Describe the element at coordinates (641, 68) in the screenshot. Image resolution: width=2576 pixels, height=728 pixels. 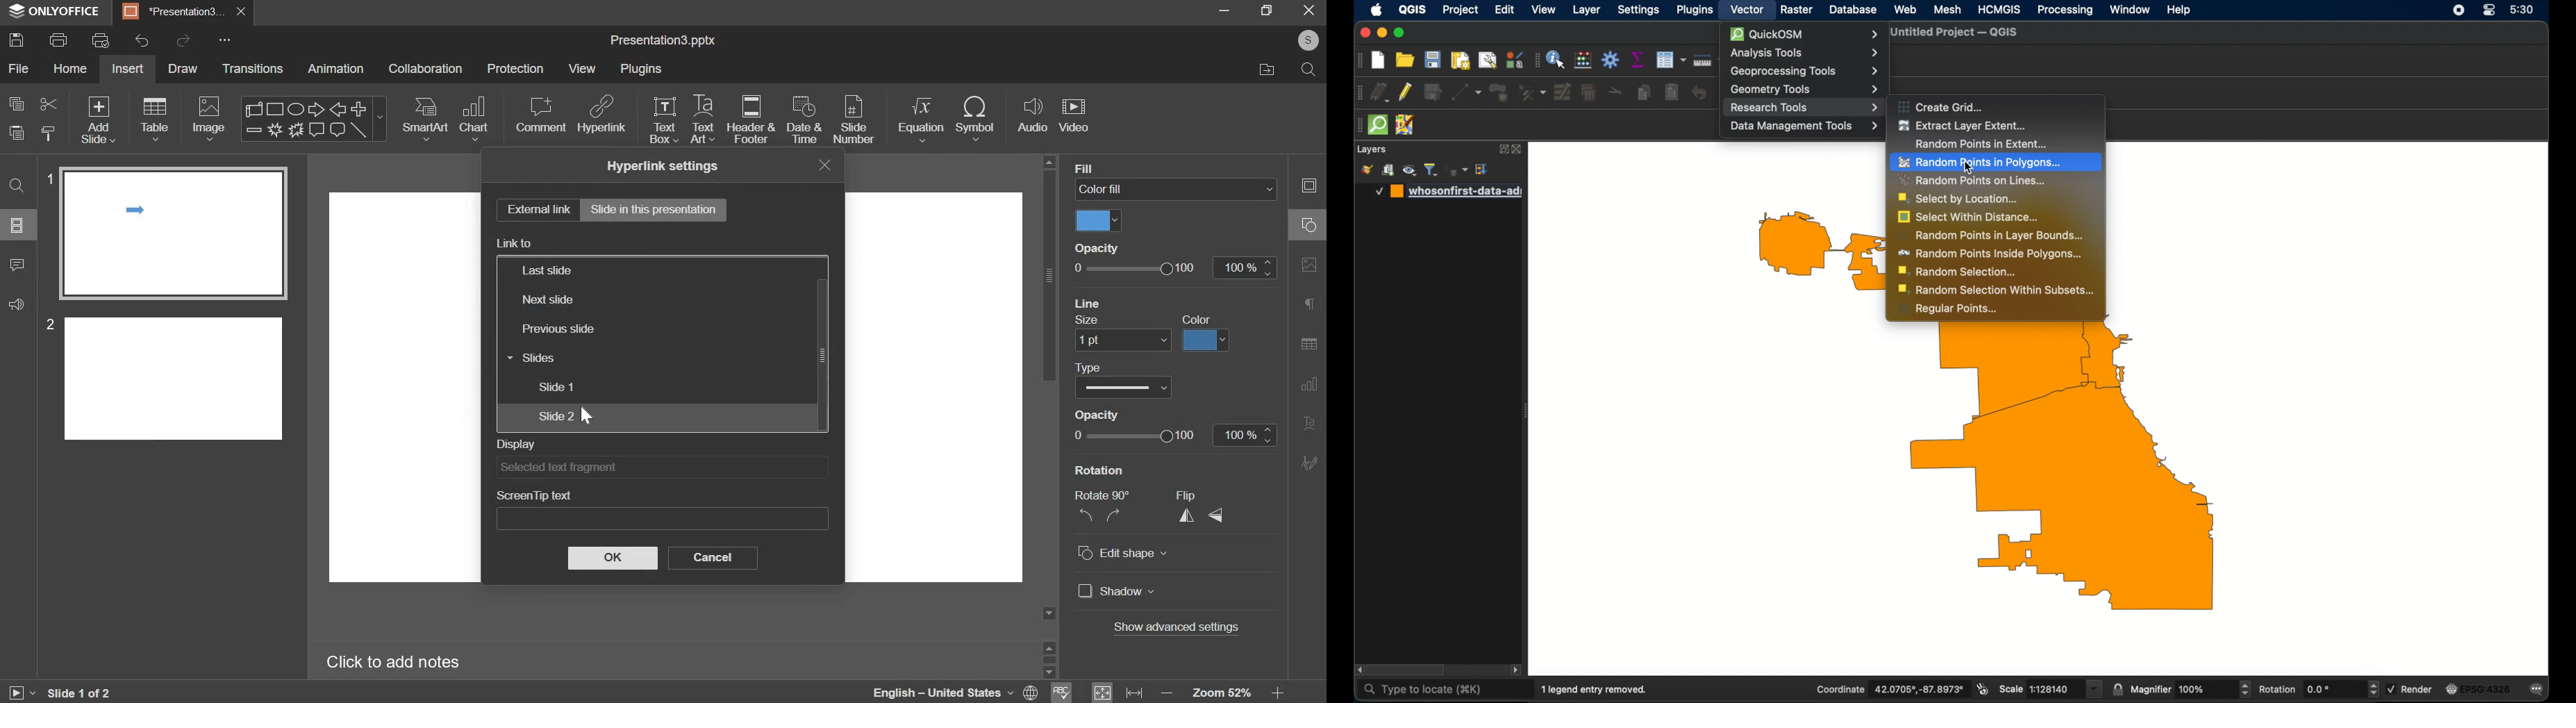
I see `plugins` at that location.